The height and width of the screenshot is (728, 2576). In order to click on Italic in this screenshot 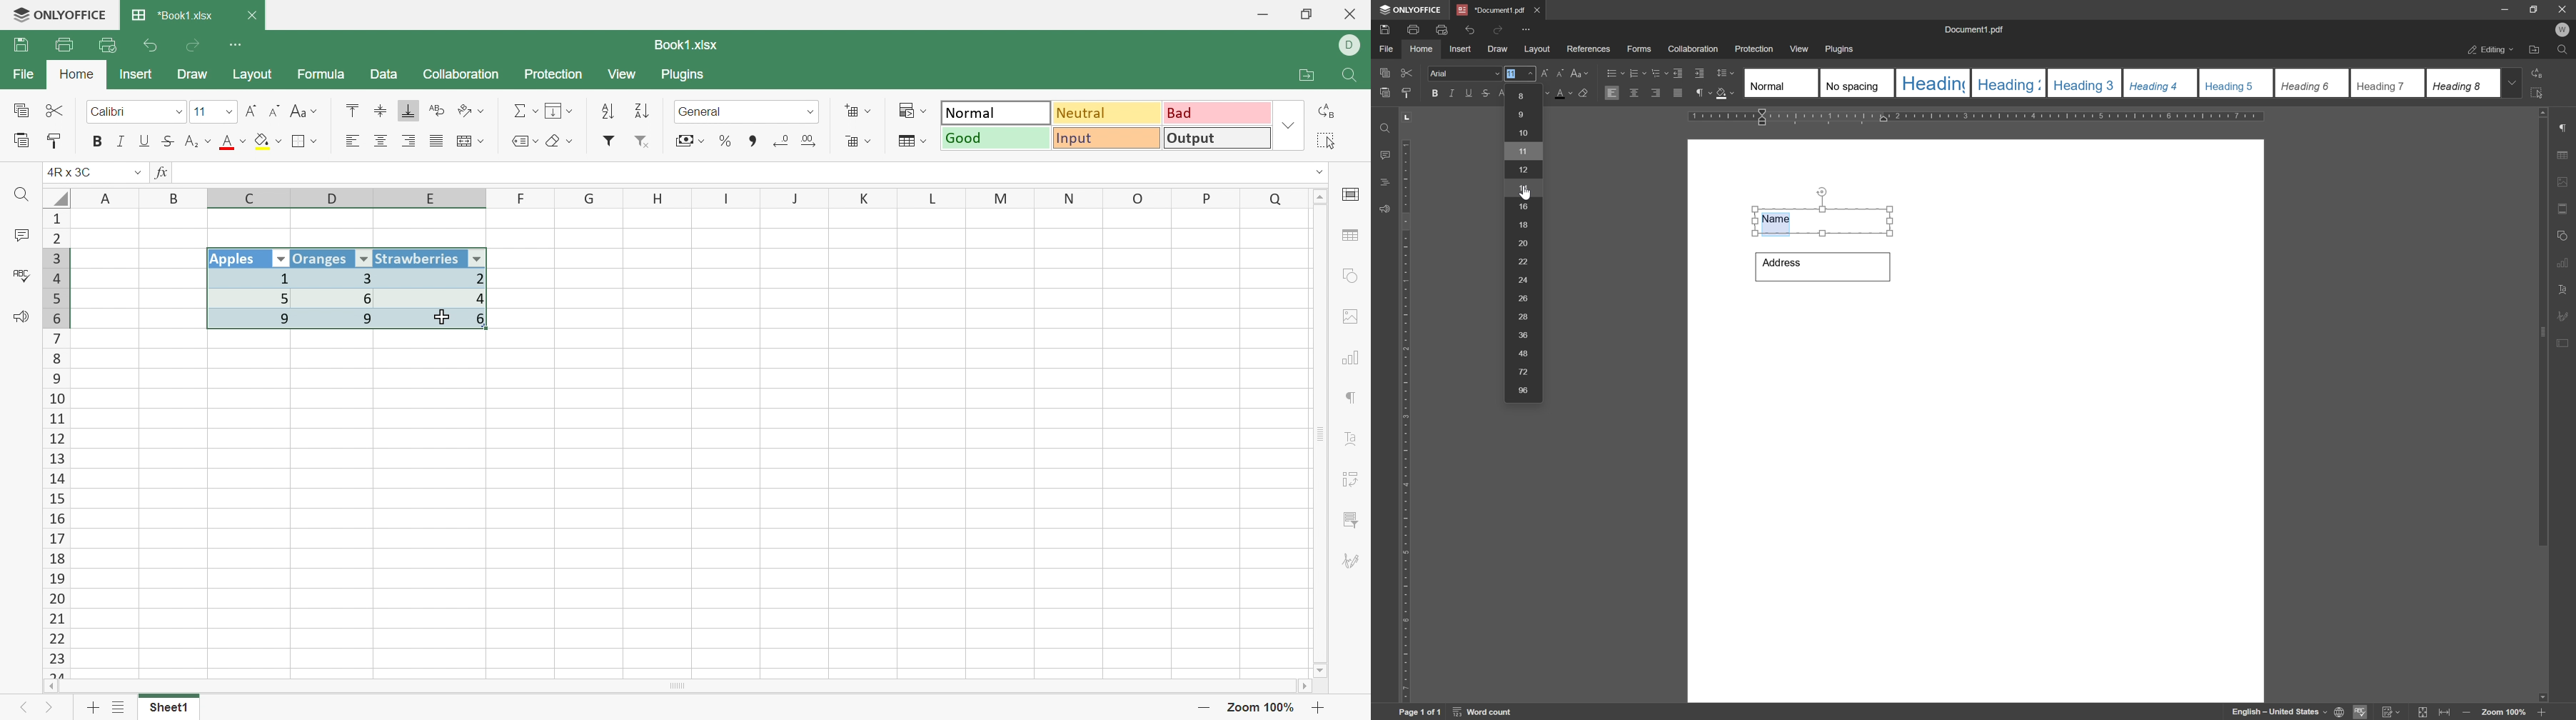, I will do `click(119, 141)`.